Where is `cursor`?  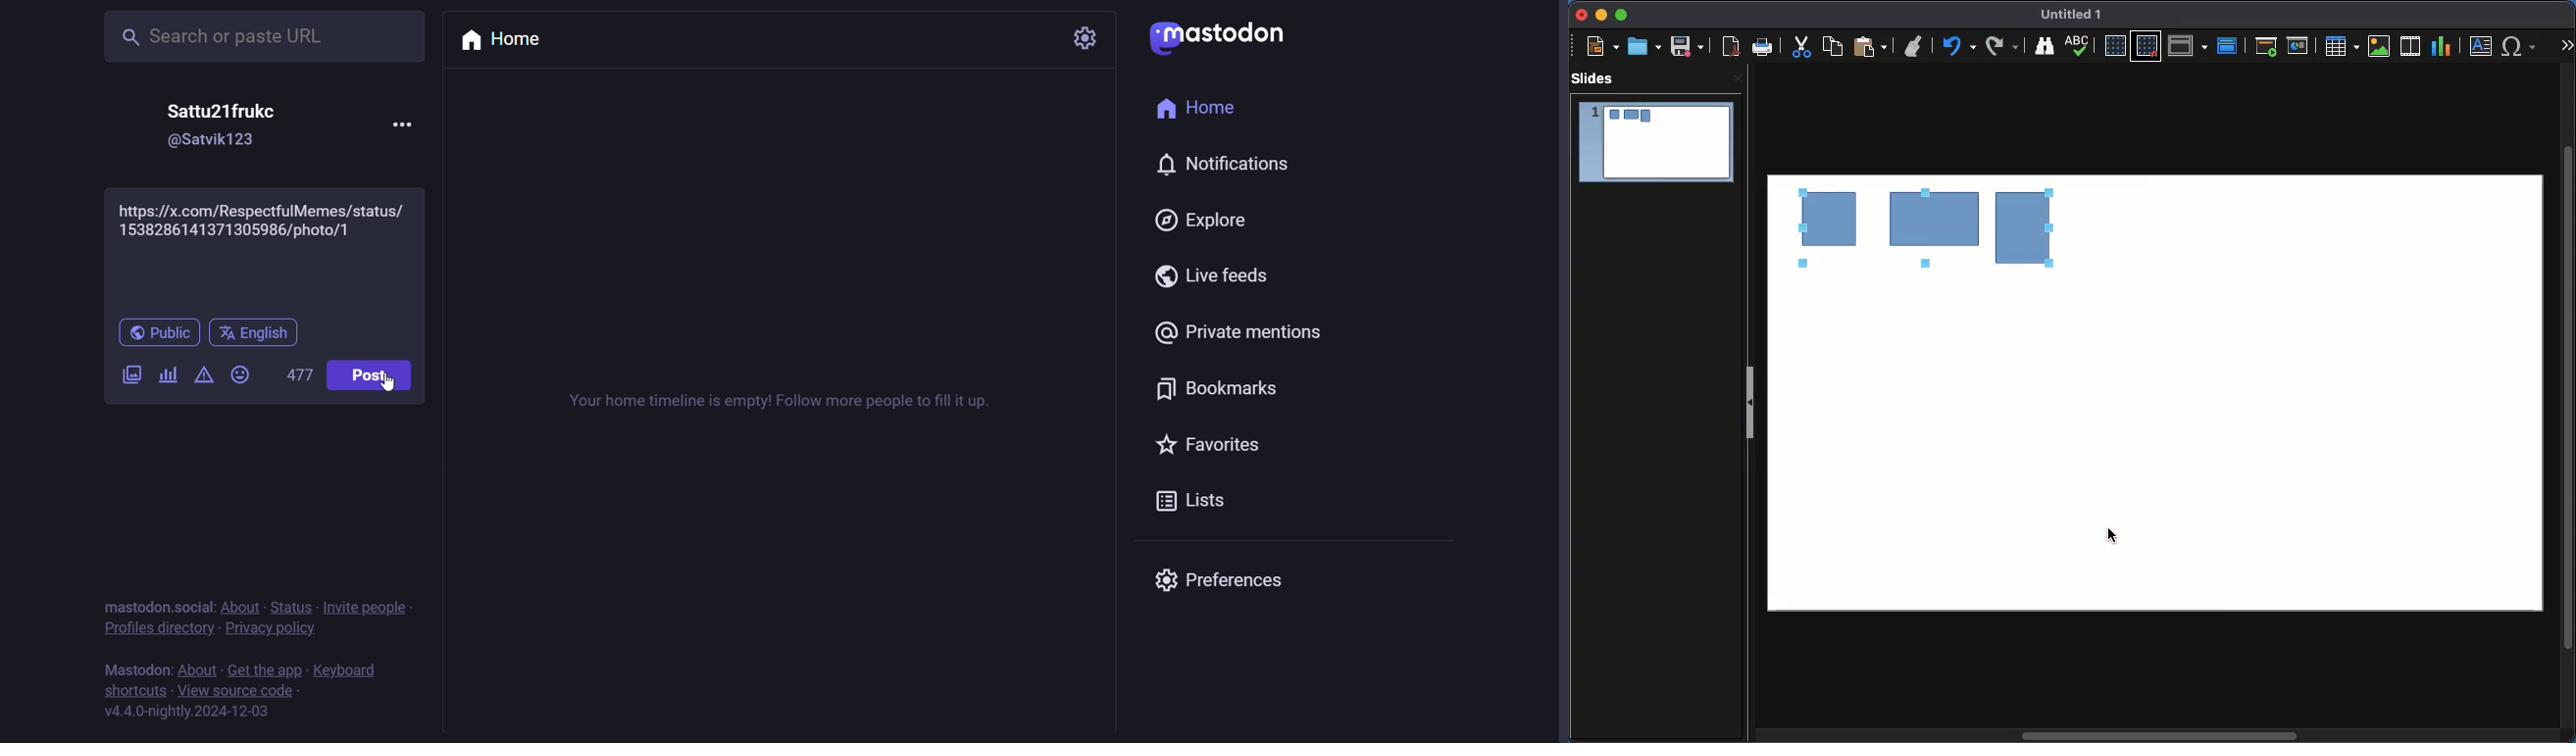 cursor is located at coordinates (410, 398).